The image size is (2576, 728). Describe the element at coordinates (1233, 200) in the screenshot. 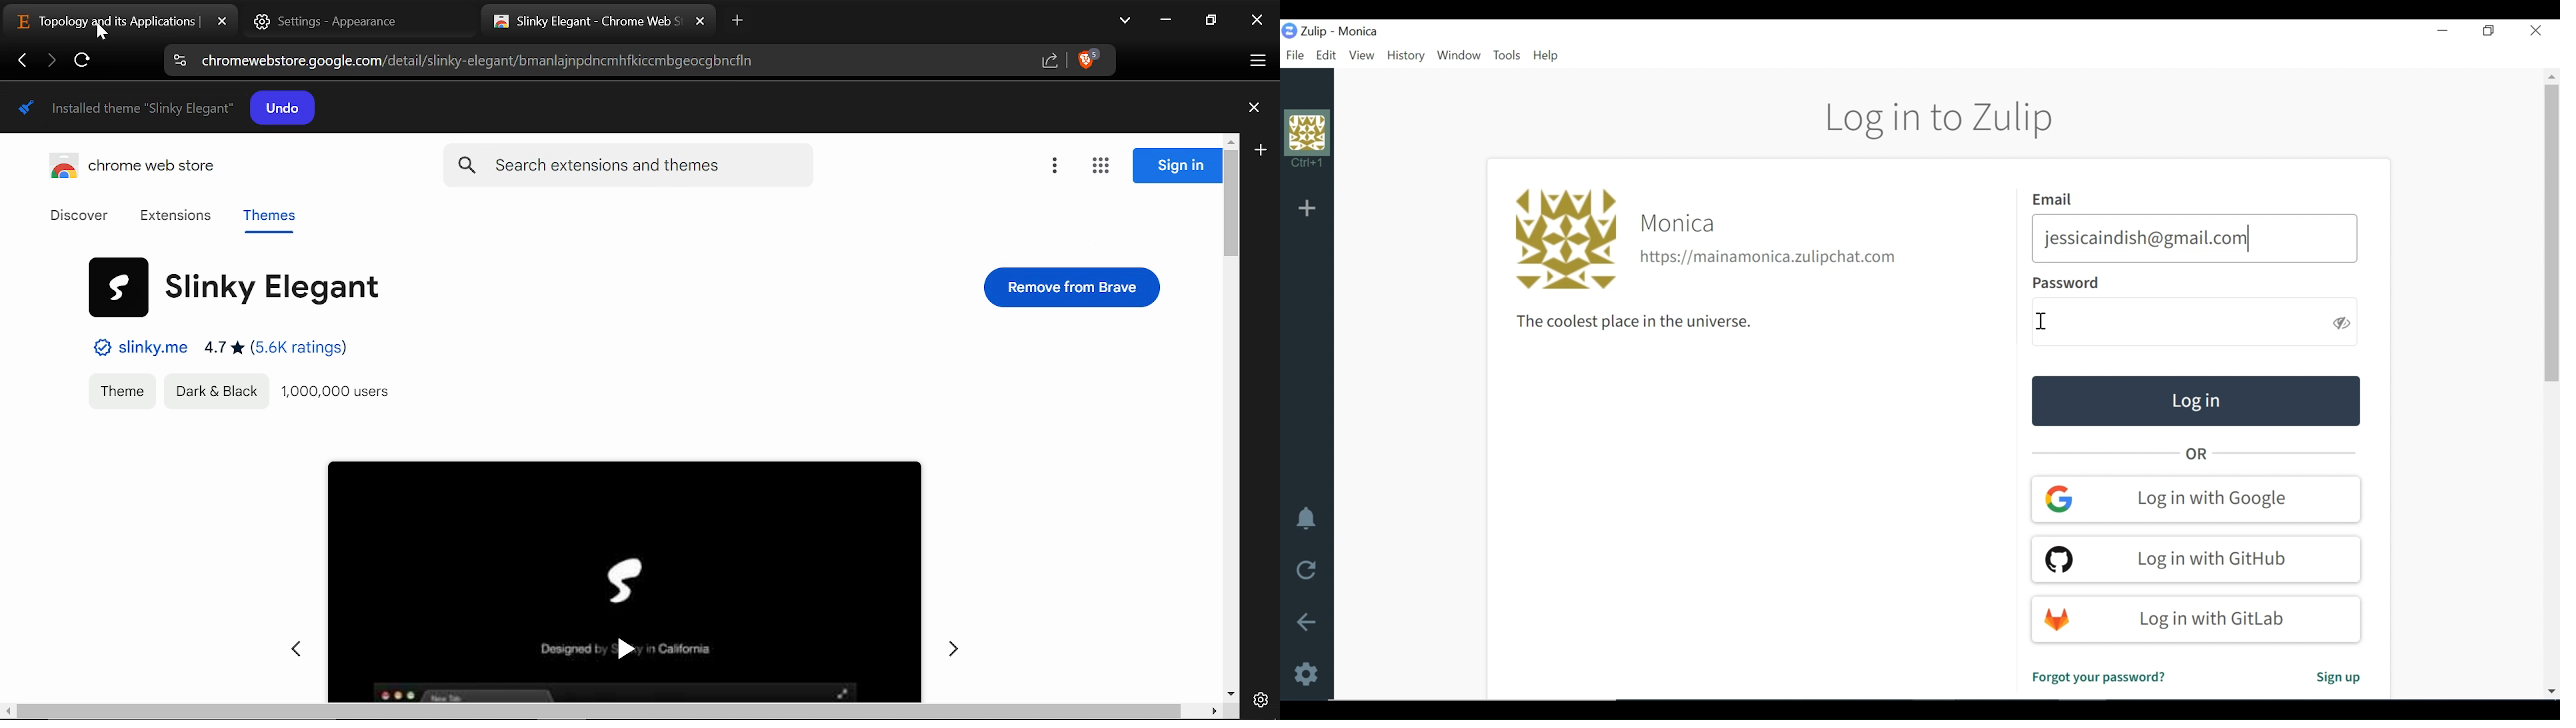

I see `Vertical scrollbar` at that location.